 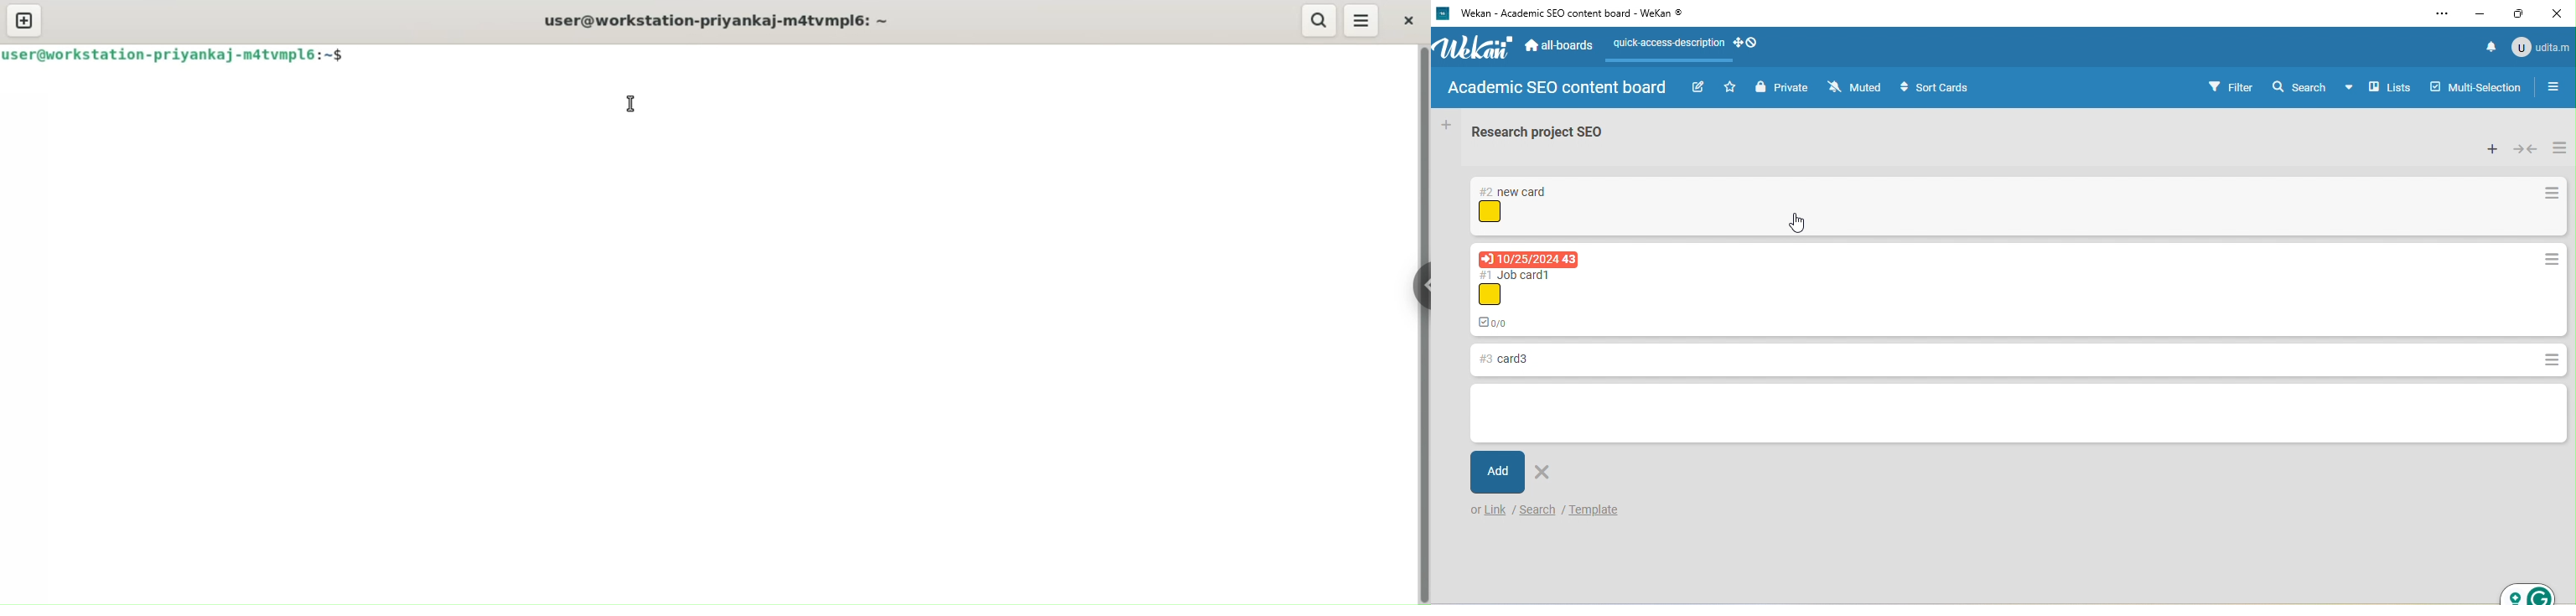 What do you see at coordinates (1547, 136) in the screenshot?
I see `list name: research project SEO` at bounding box center [1547, 136].